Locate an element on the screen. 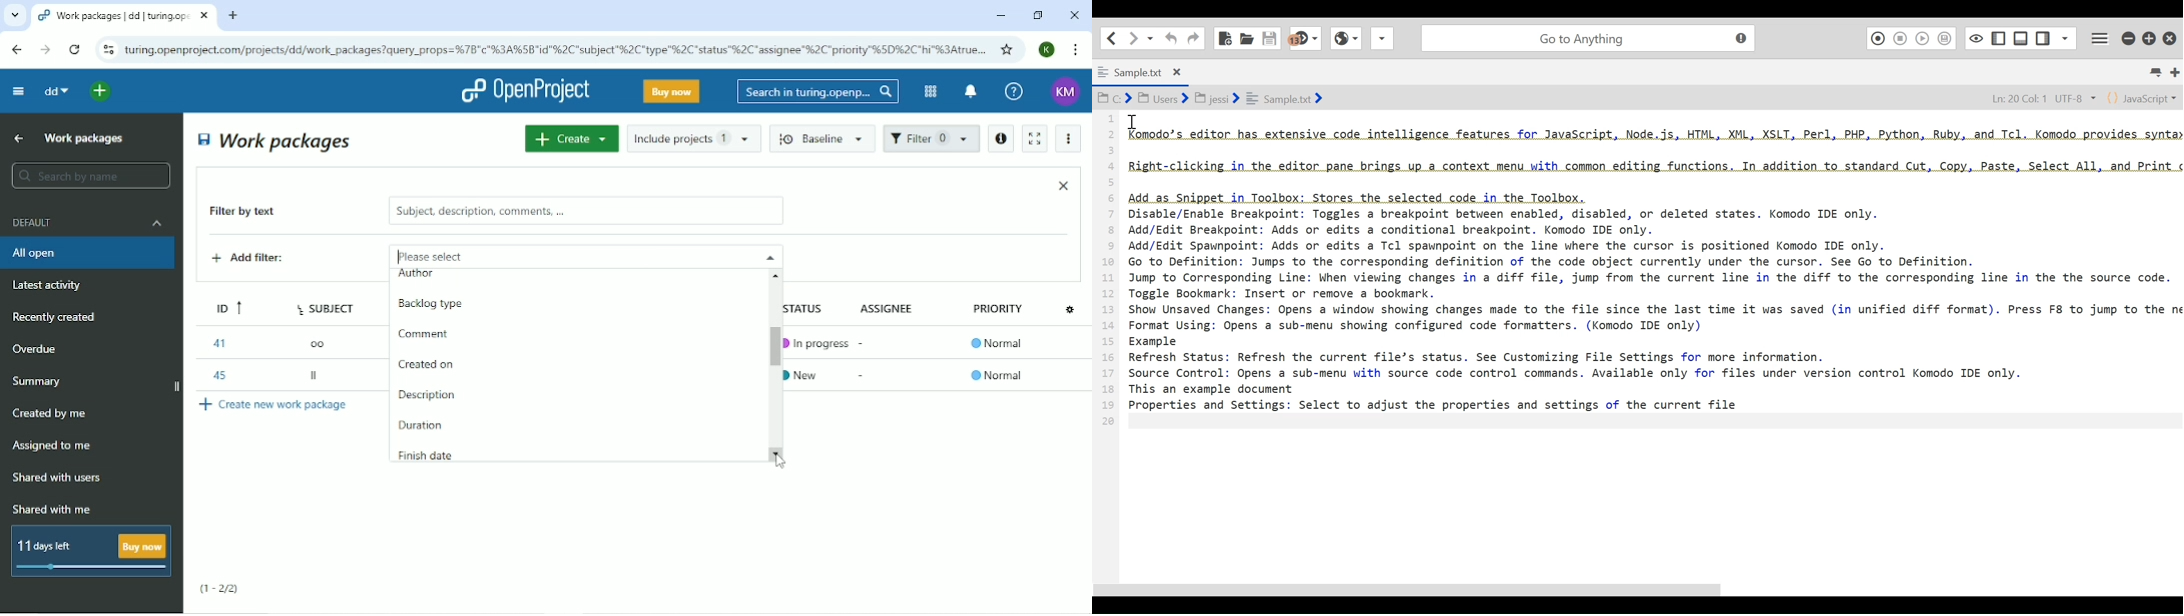  Modules is located at coordinates (928, 91).